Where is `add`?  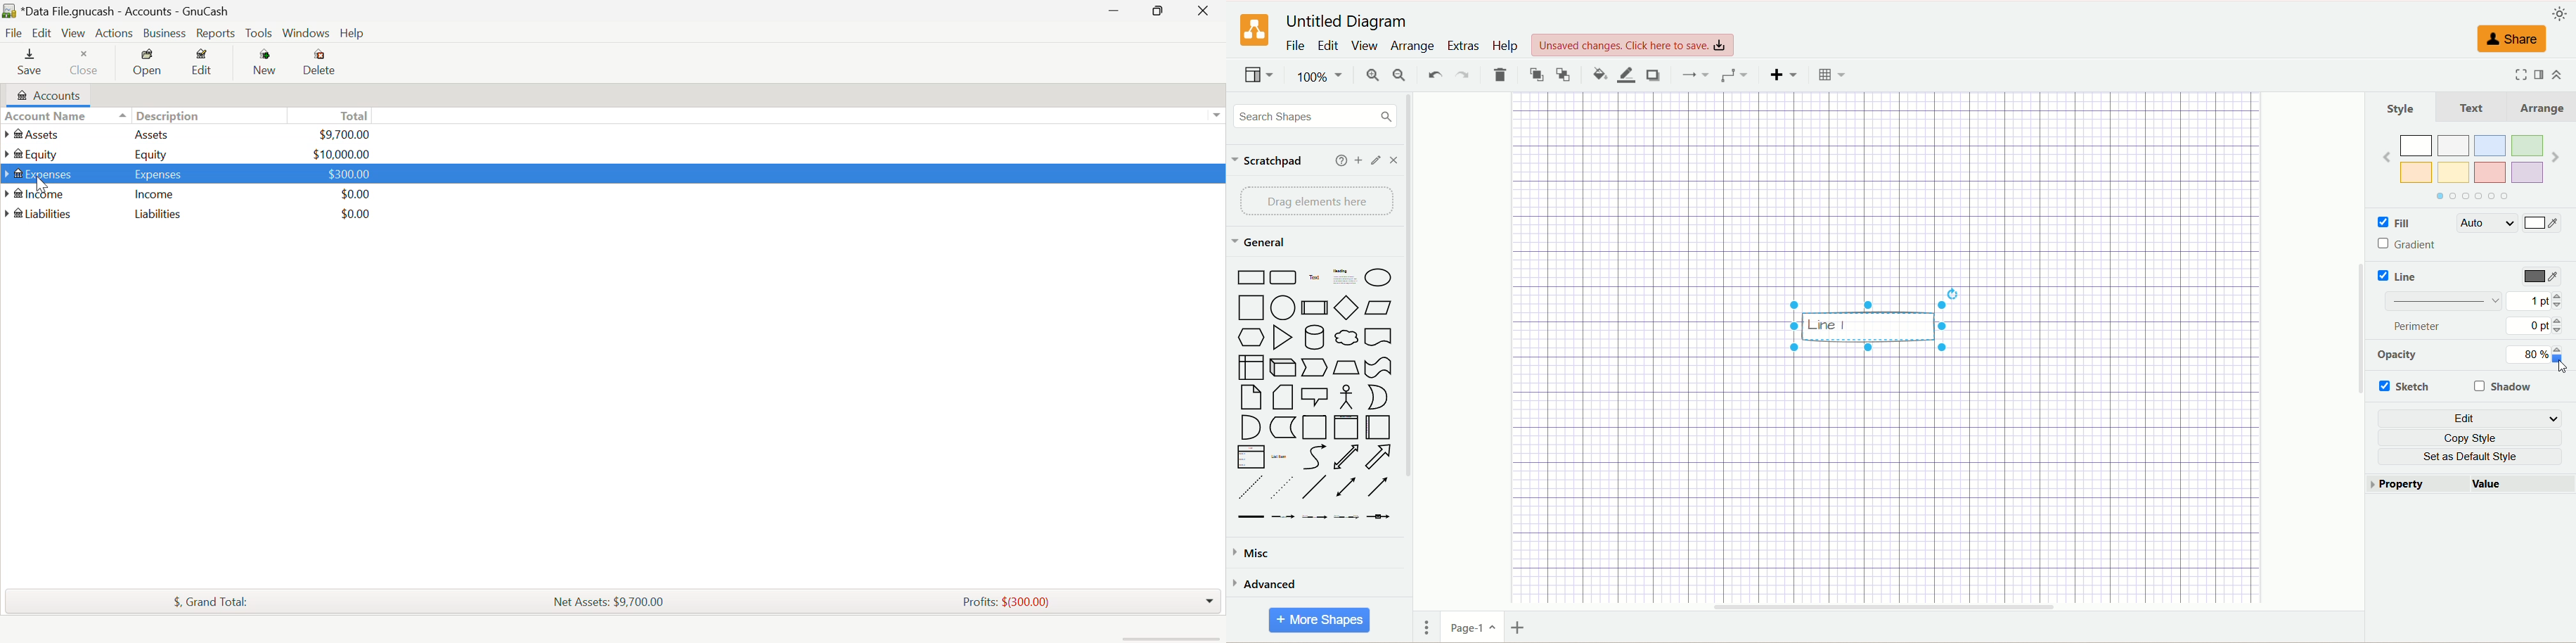 add is located at coordinates (1358, 160).